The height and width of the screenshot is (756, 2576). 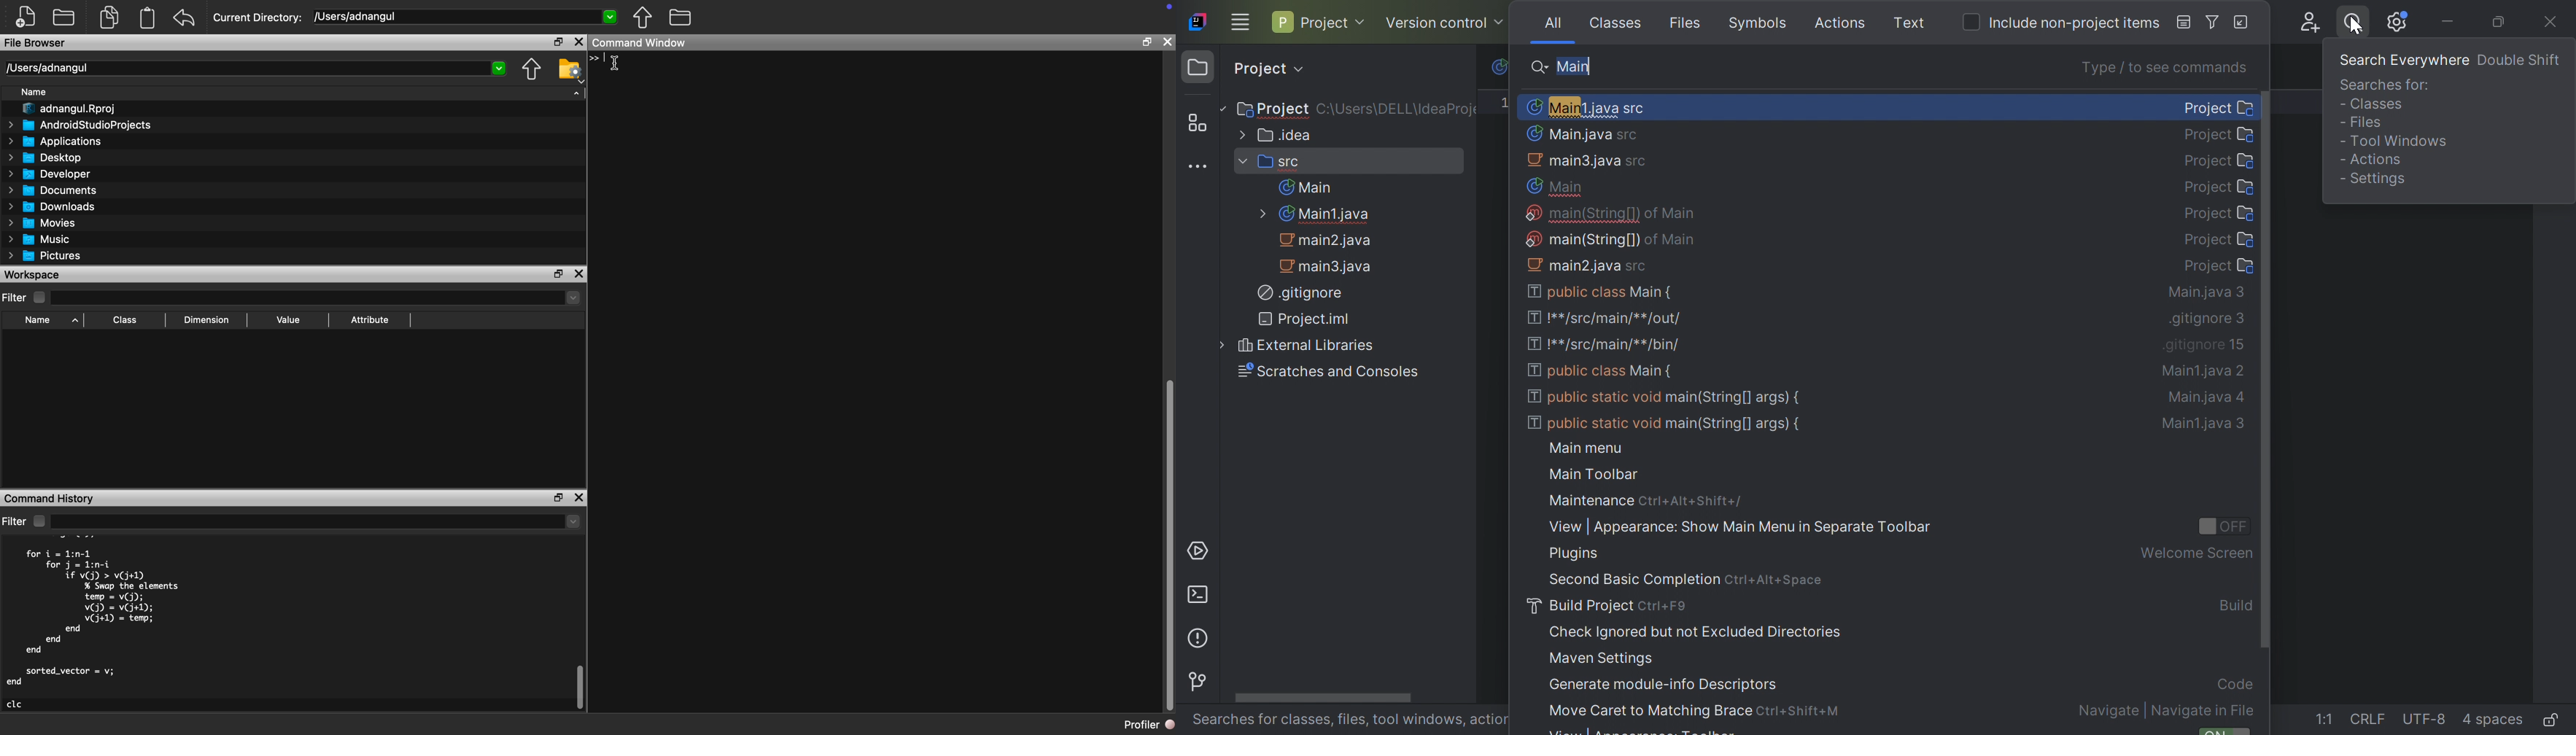 What do you see at coordinates (185, 18) in the screenshot?
I see `Redo` at bounding box center [185, 18].